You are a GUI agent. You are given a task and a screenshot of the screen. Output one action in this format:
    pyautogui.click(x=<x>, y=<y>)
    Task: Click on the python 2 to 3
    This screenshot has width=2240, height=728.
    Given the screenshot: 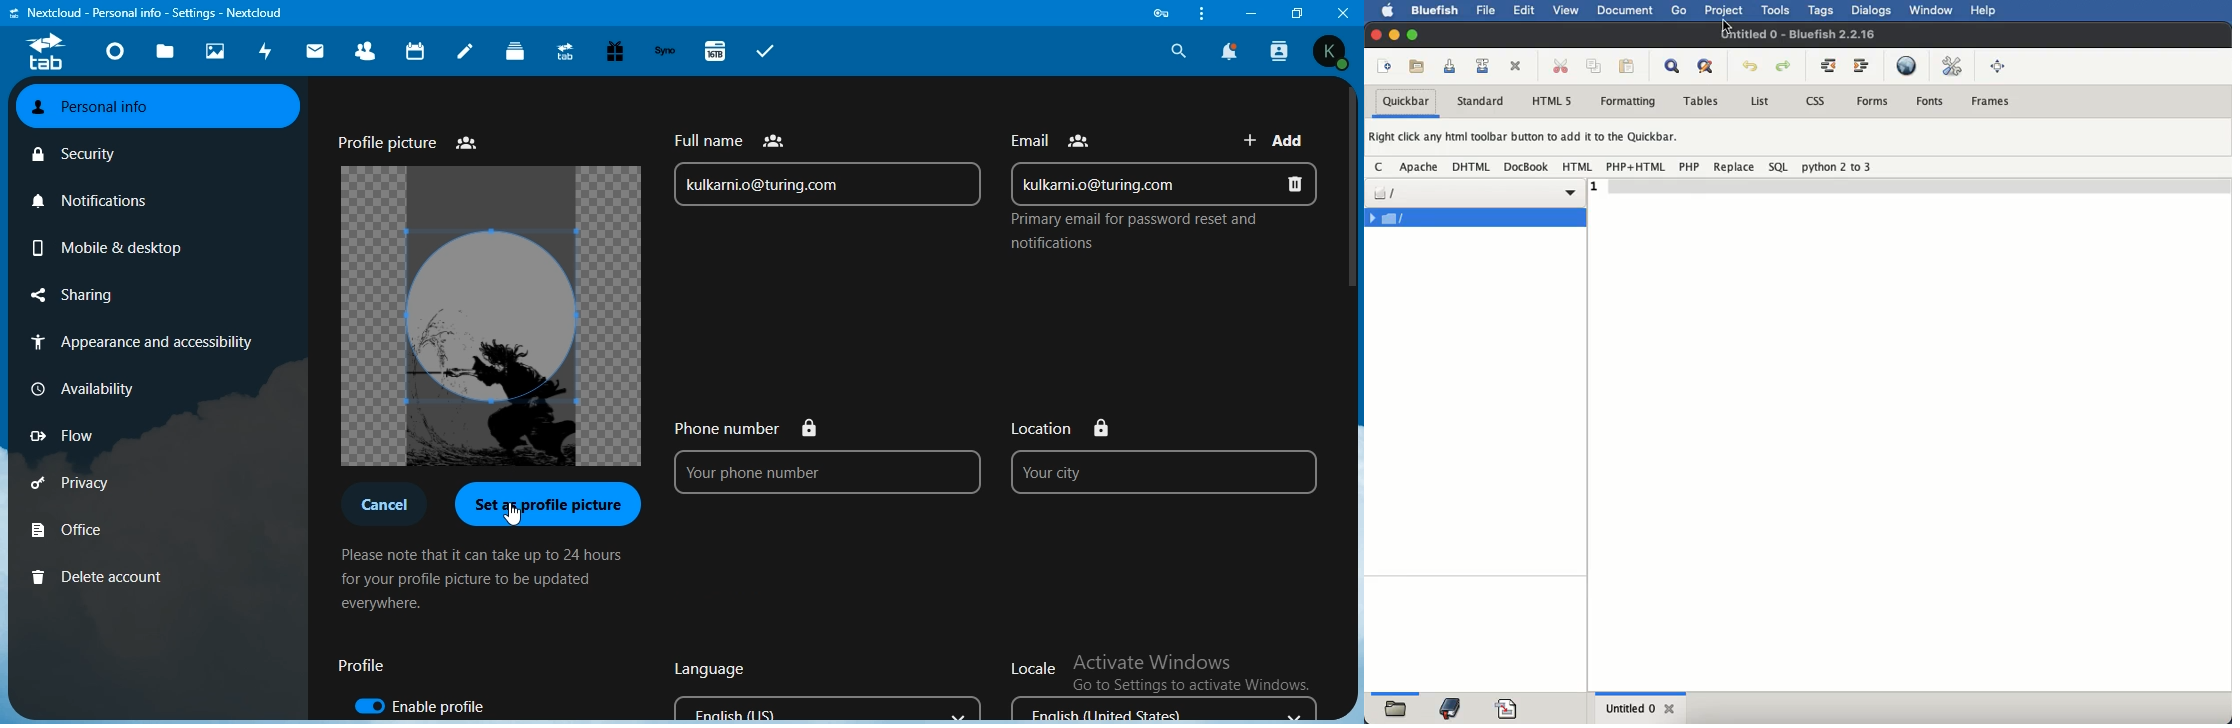 What is the action you would take?
    pyautogui.click(x=1837, y=167)
    